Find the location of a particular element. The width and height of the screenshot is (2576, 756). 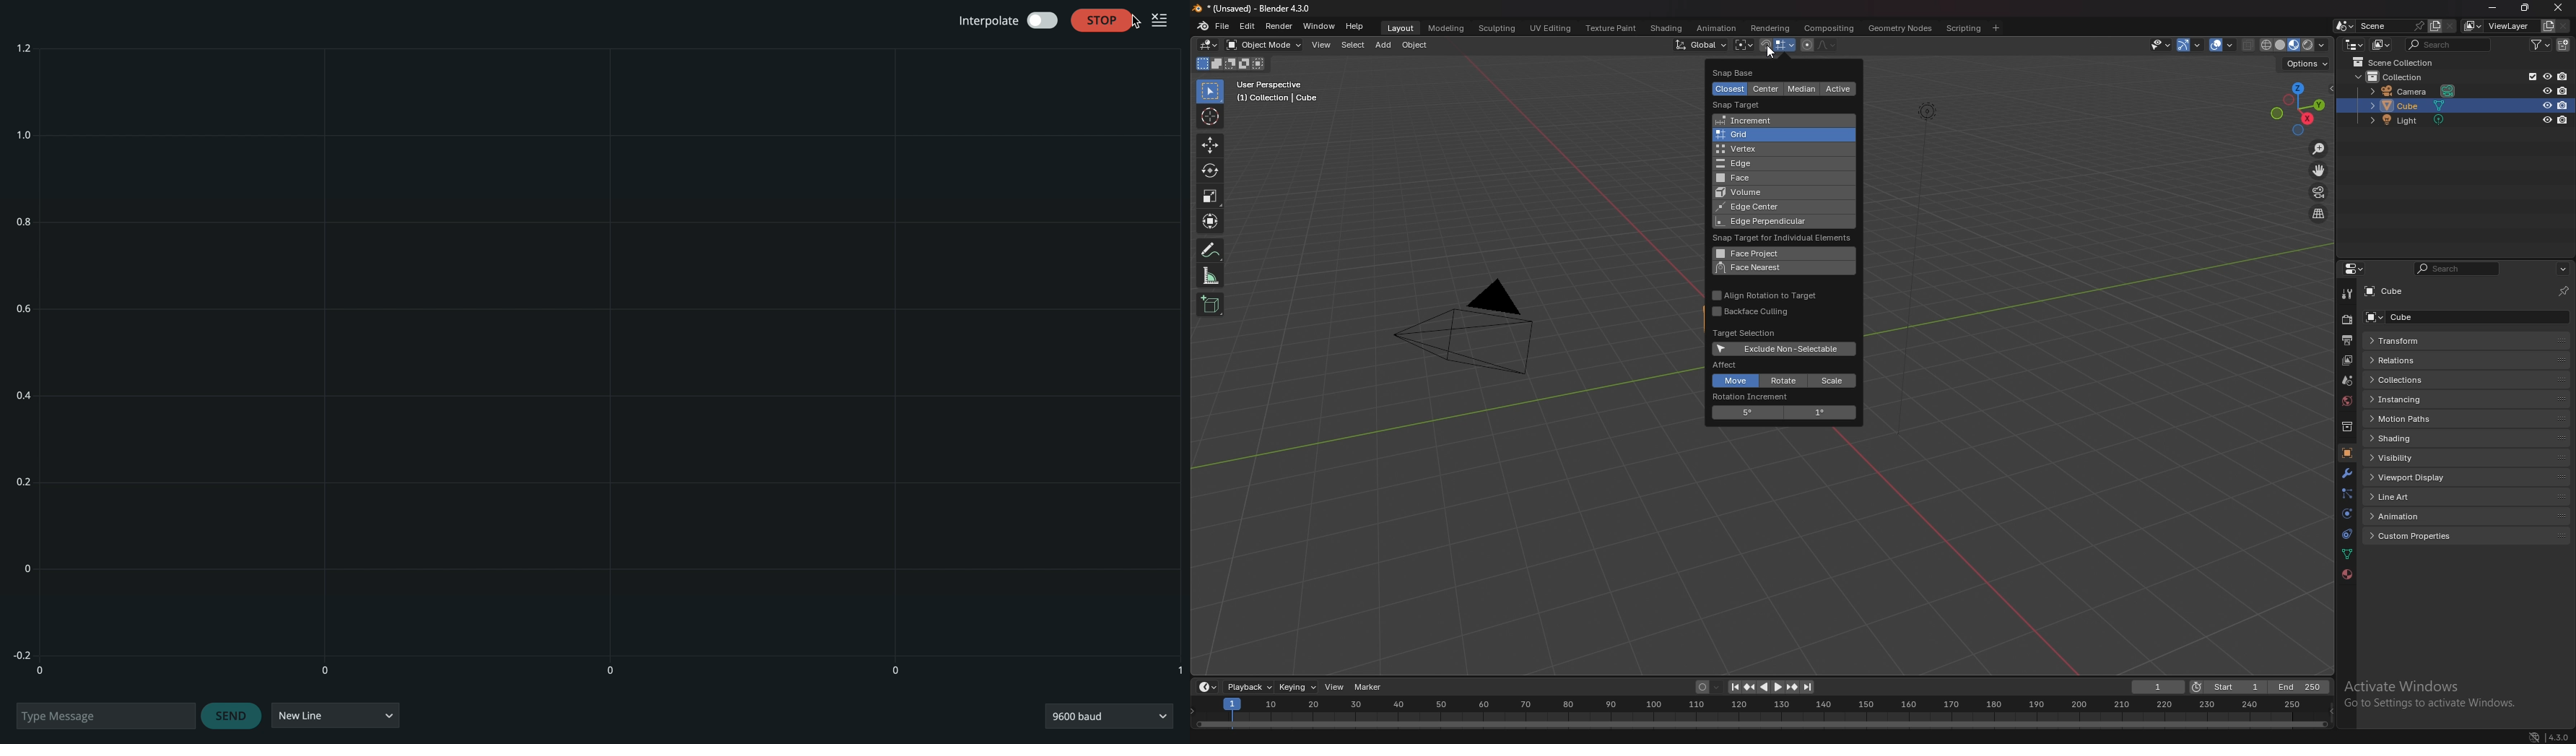

graph plo is located at coordinates (598, 359).